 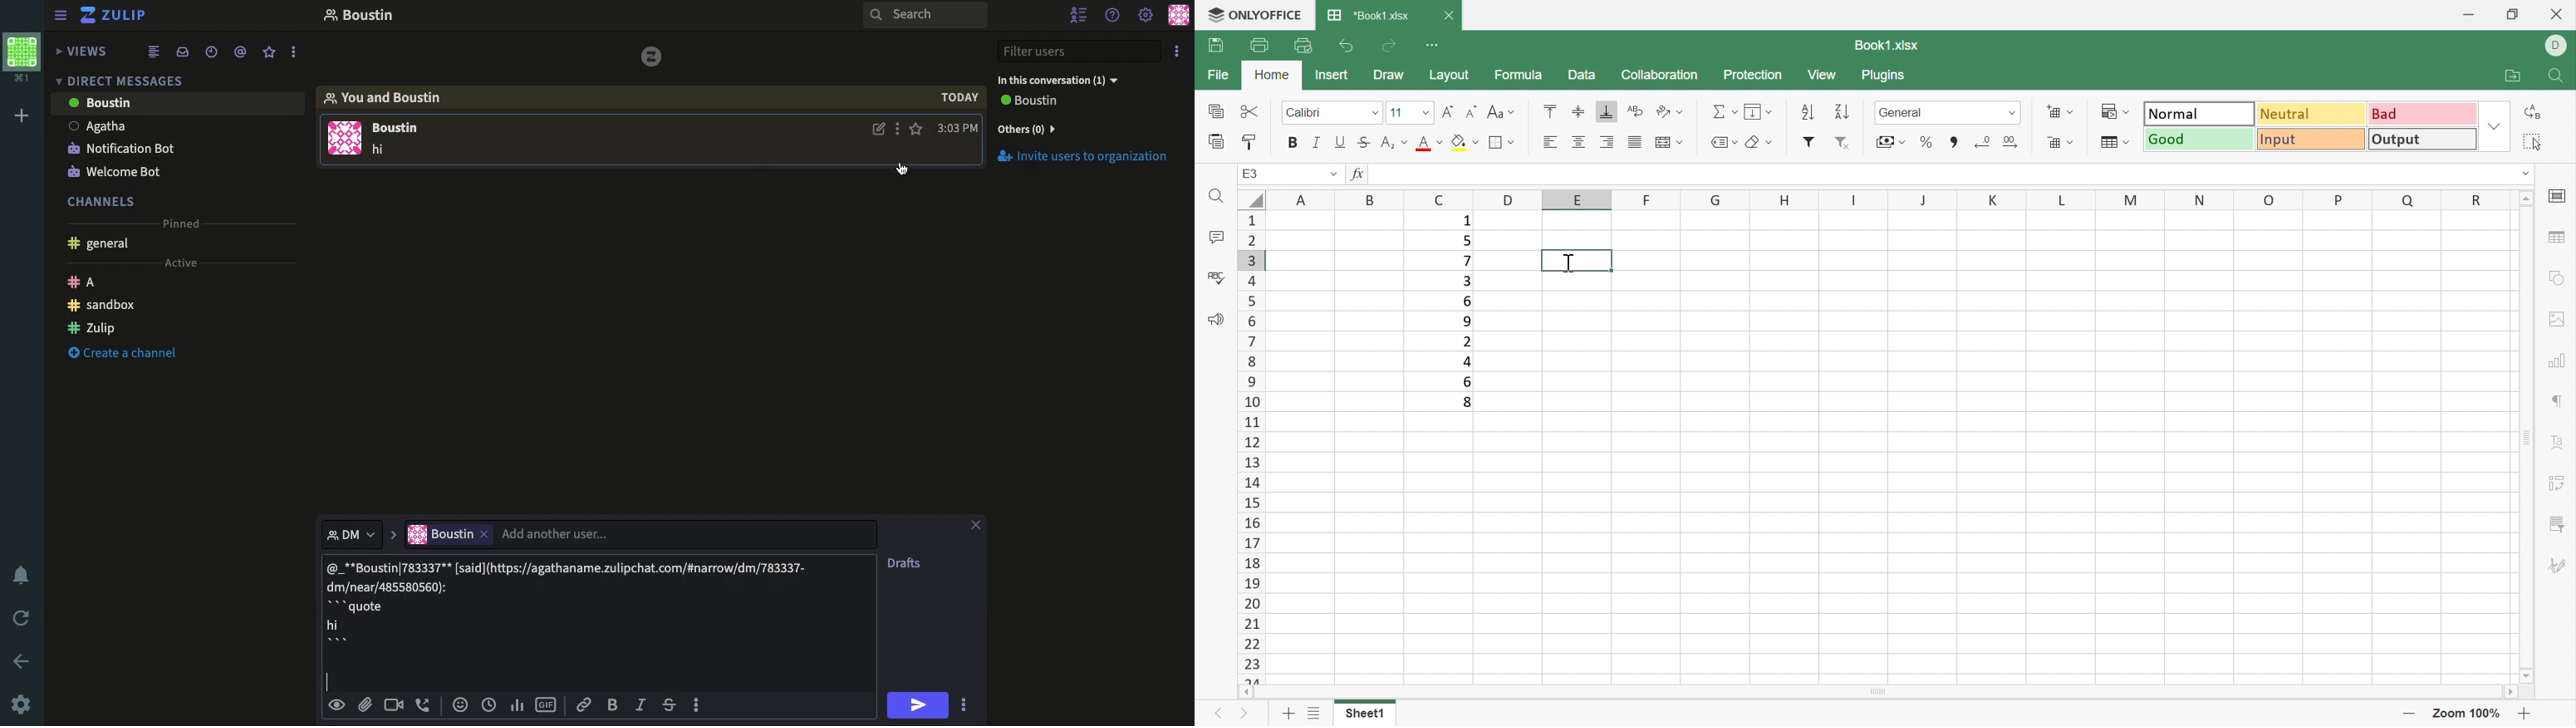 I want to click on User Image, so click(x=345, y=141).